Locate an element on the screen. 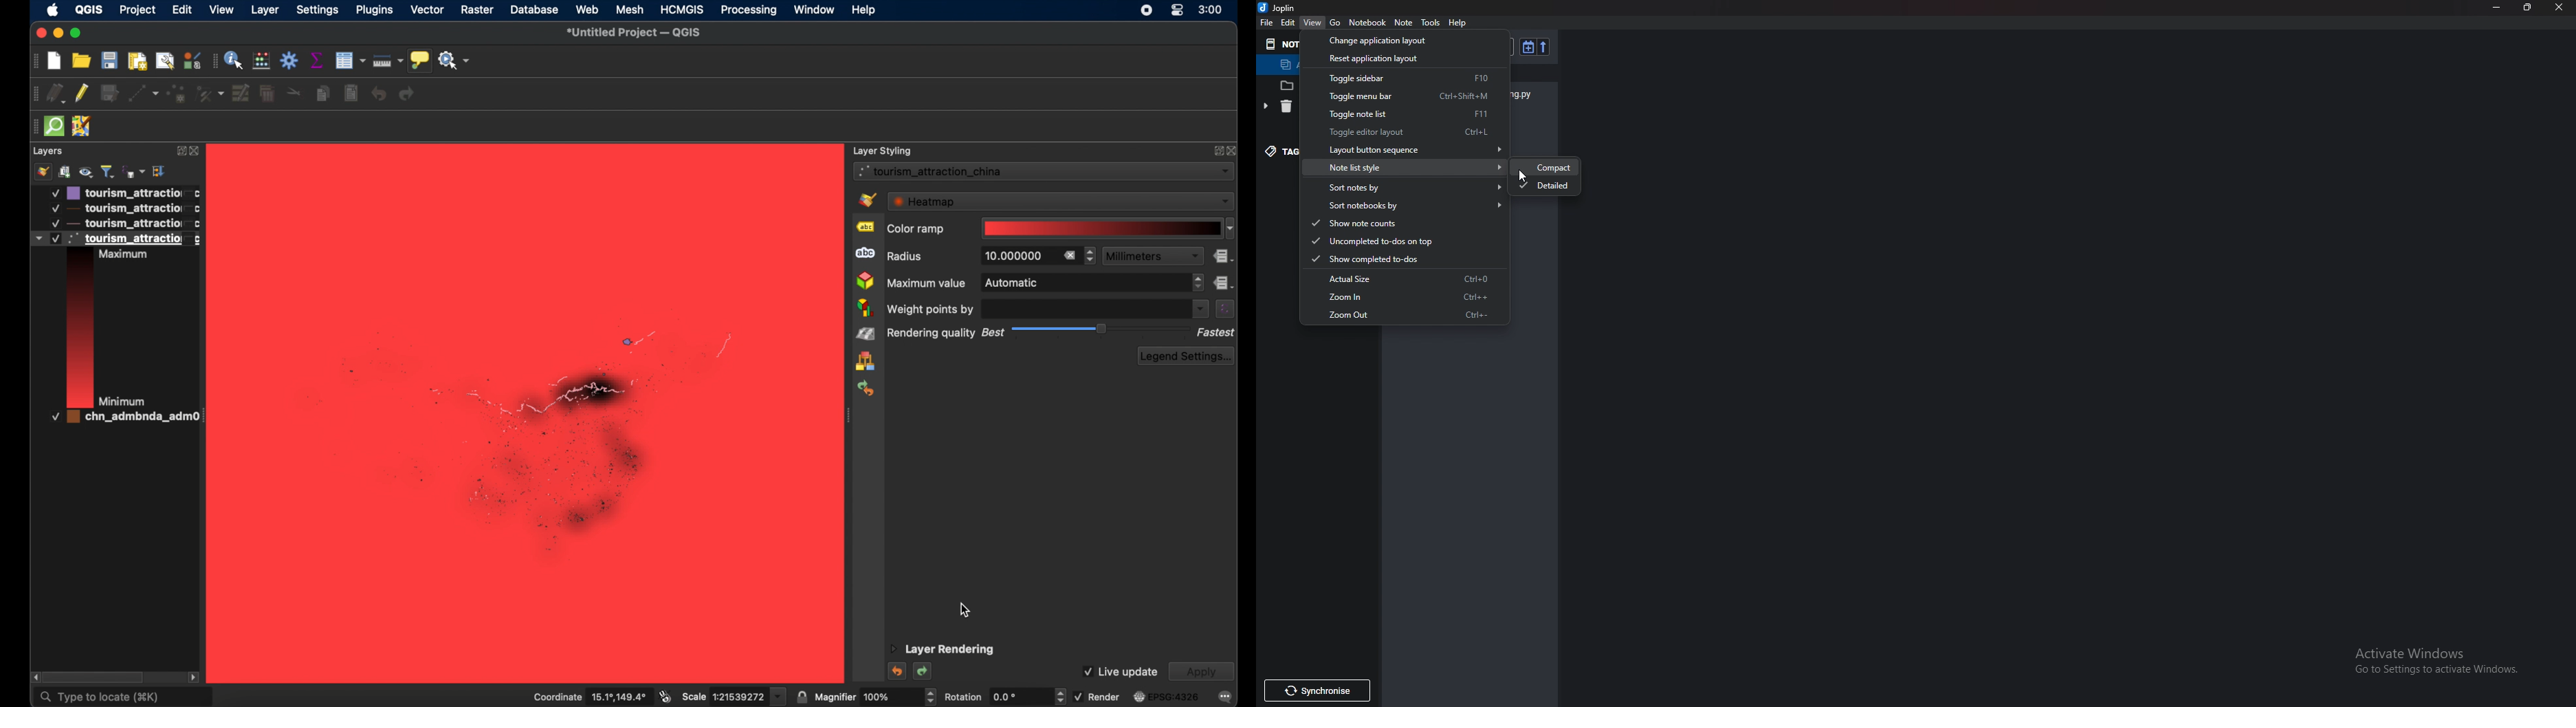 Image resolution: width=2576 pixels, height=728 pixels. Toggle menu bar is located at coordinates (1409, 96).